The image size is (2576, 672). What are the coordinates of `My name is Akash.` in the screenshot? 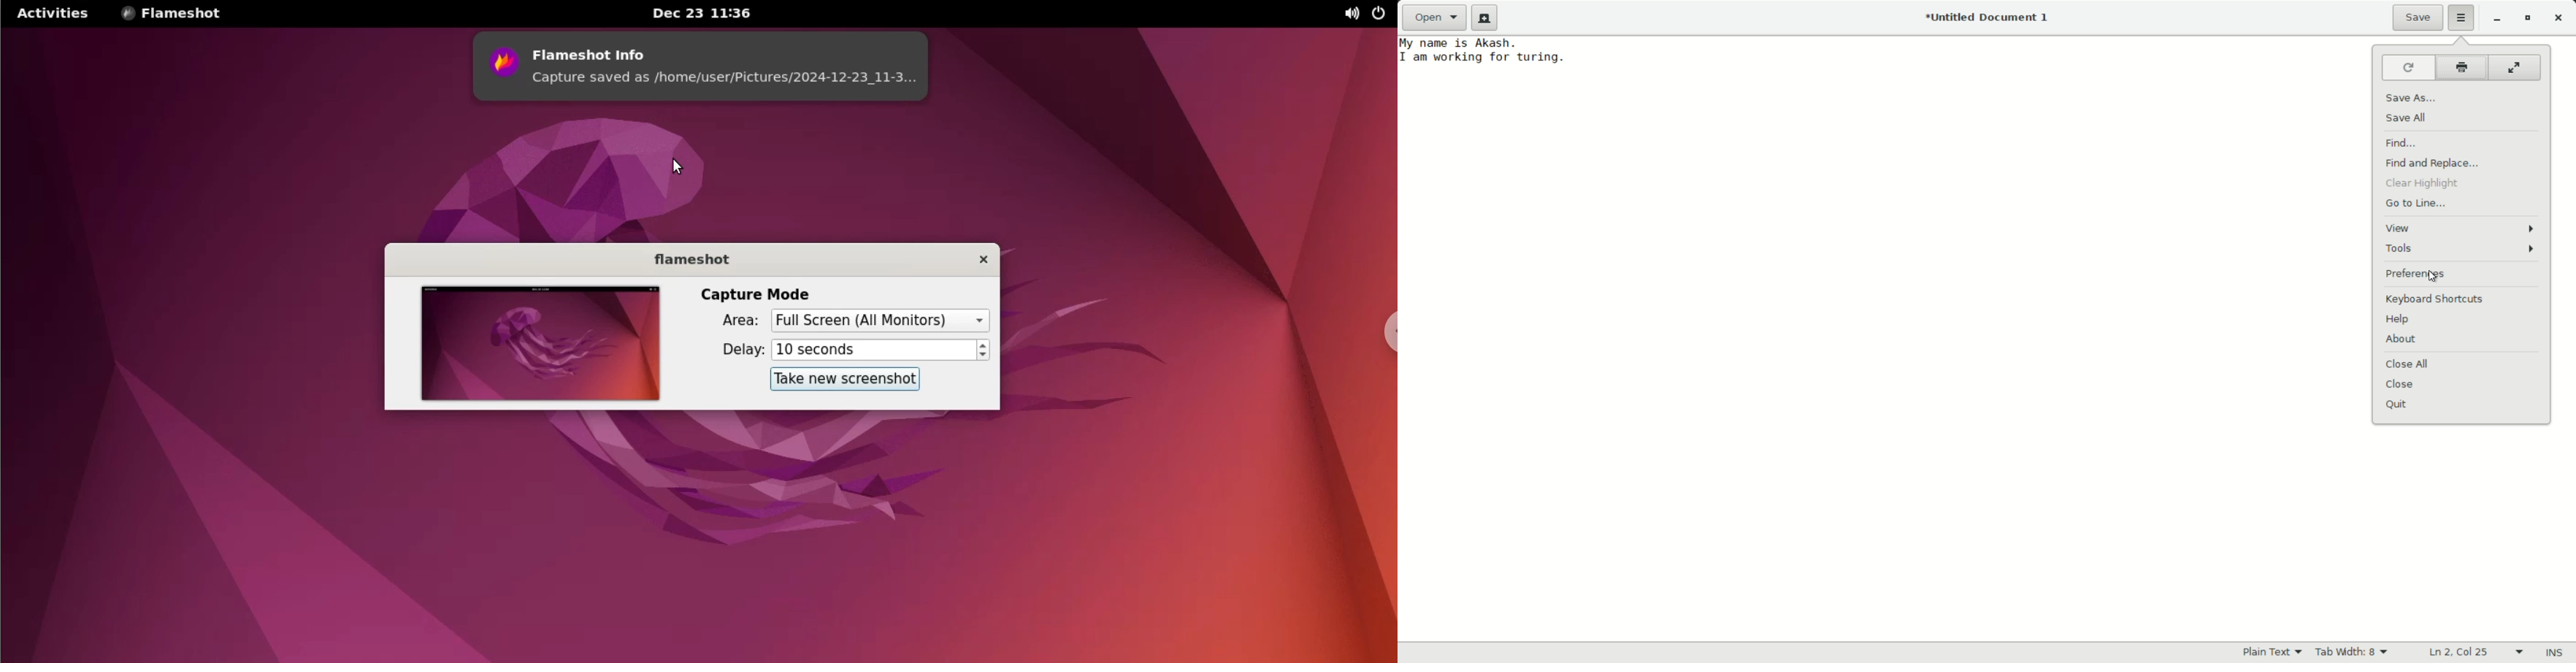 It's located at (1460, 43).